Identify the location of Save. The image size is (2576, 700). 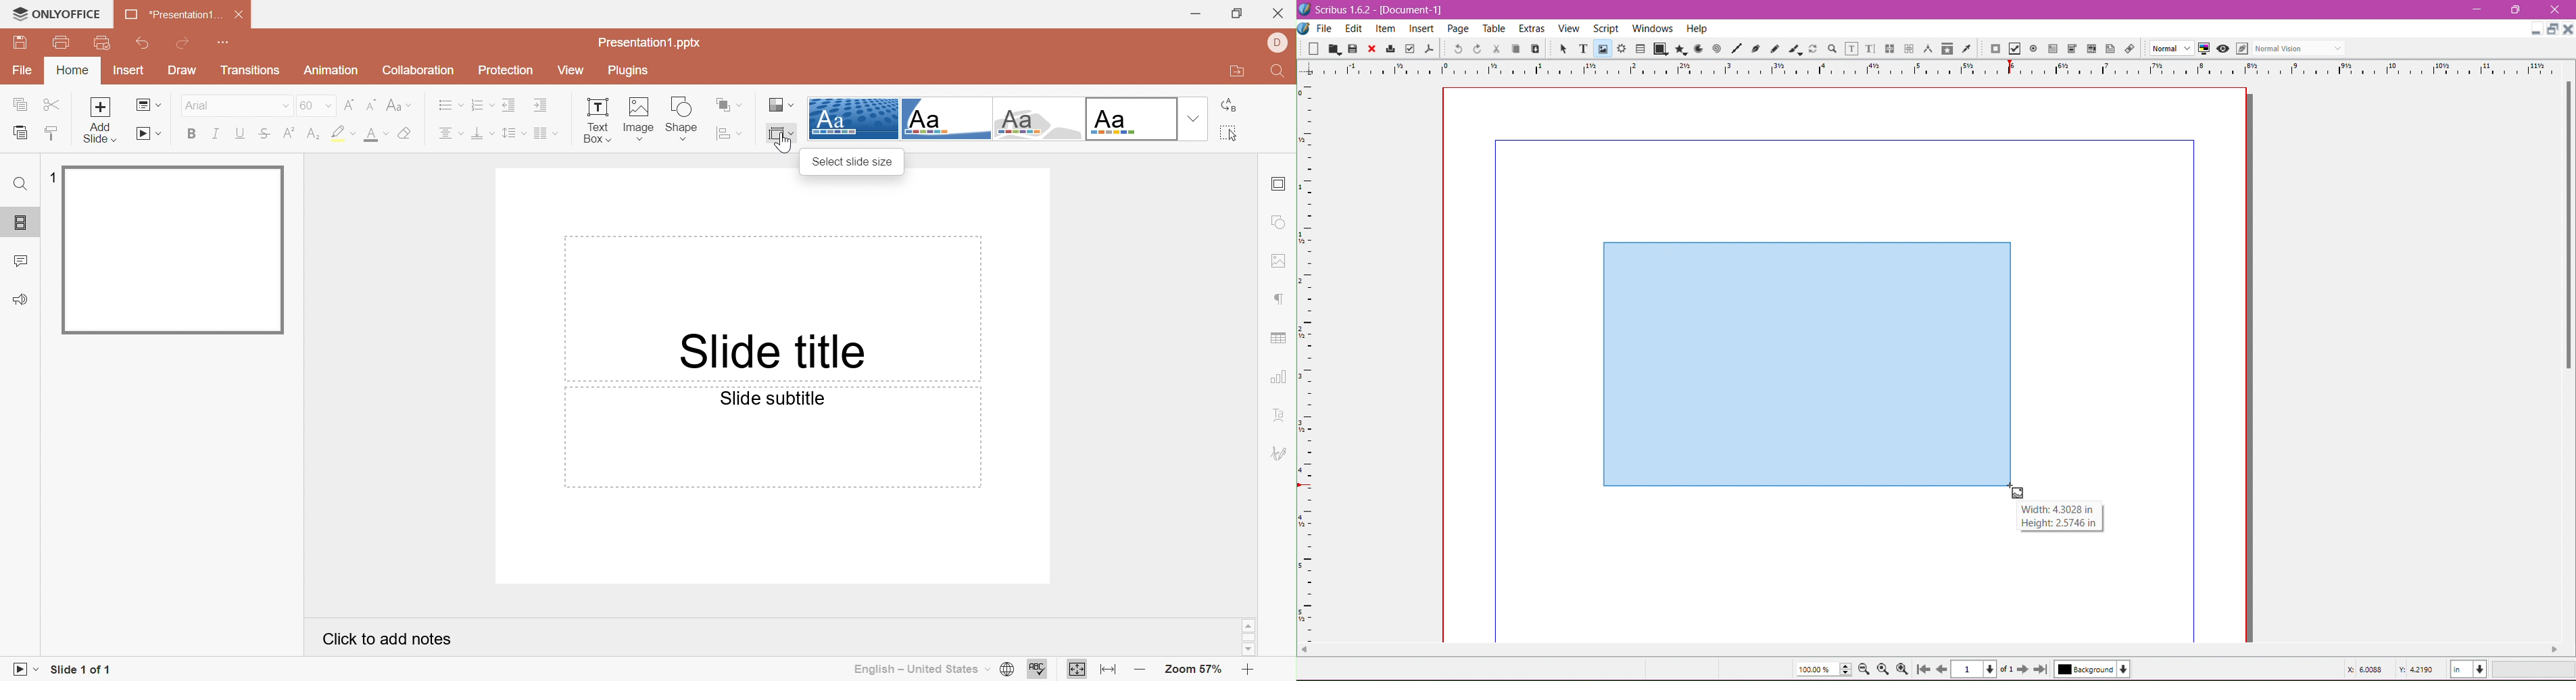
(1353, 49).